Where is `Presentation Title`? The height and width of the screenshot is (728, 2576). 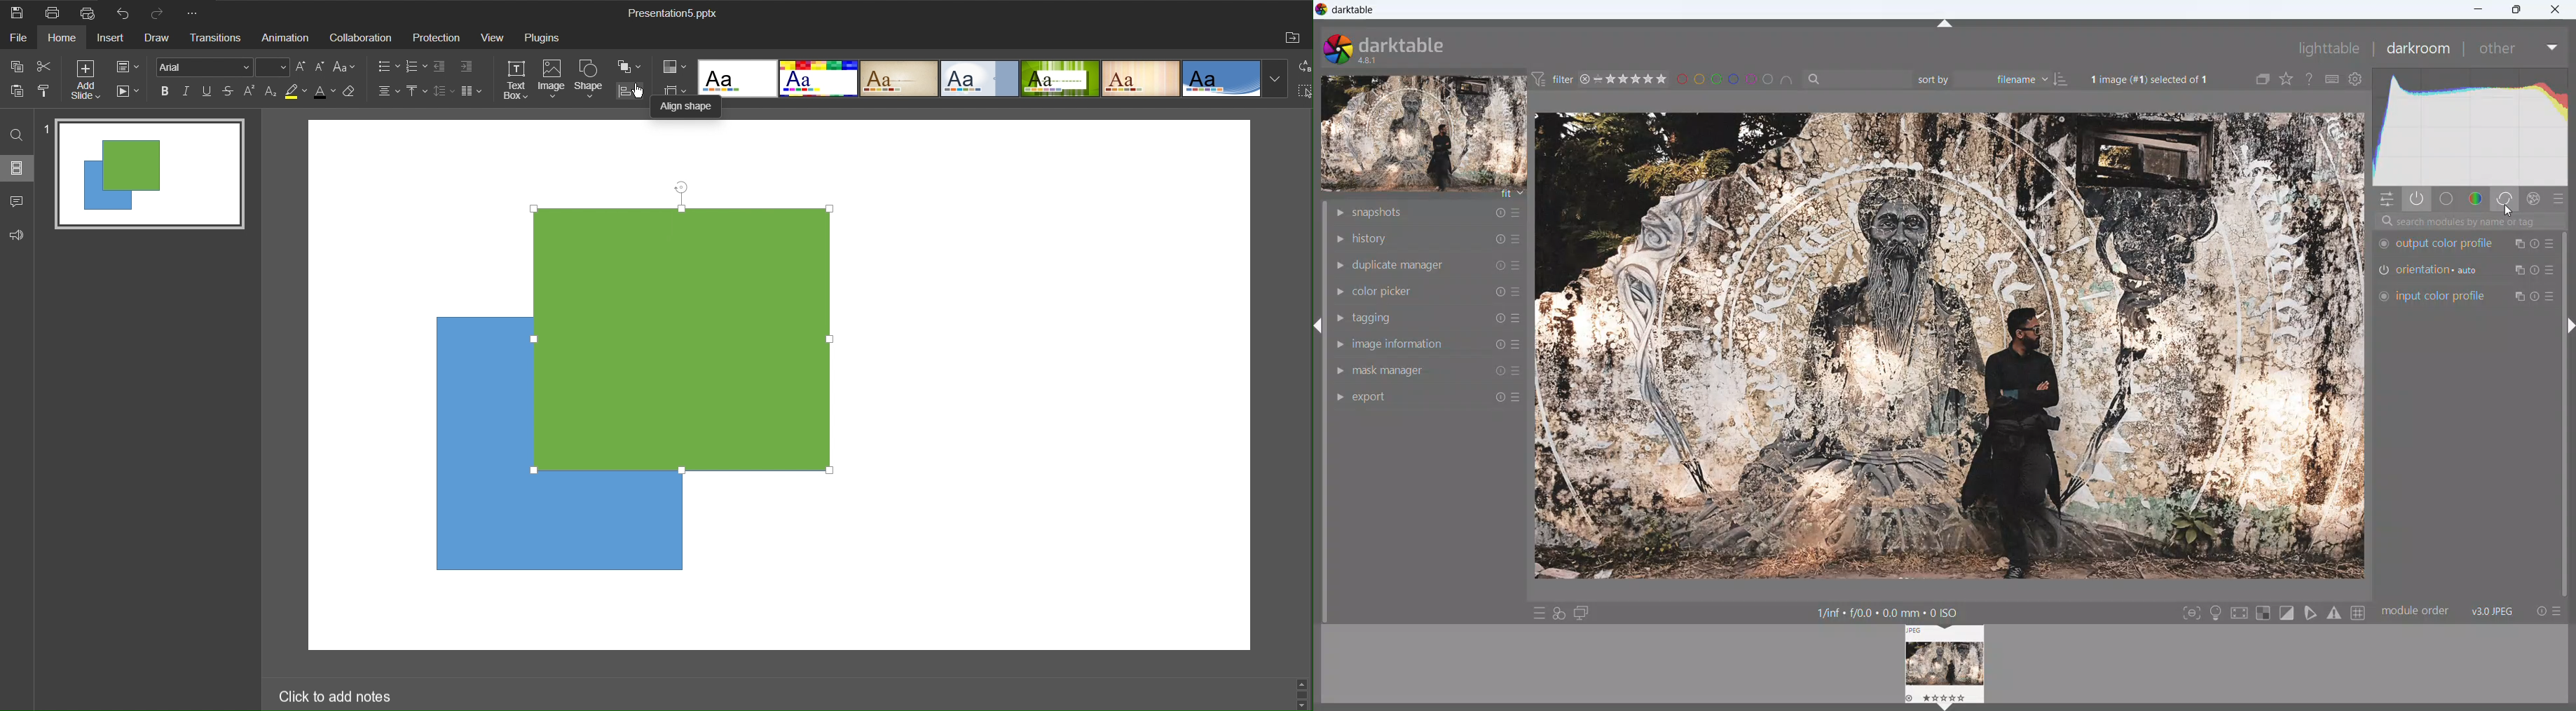 Presentation Title is located at coordinates (672, 14).